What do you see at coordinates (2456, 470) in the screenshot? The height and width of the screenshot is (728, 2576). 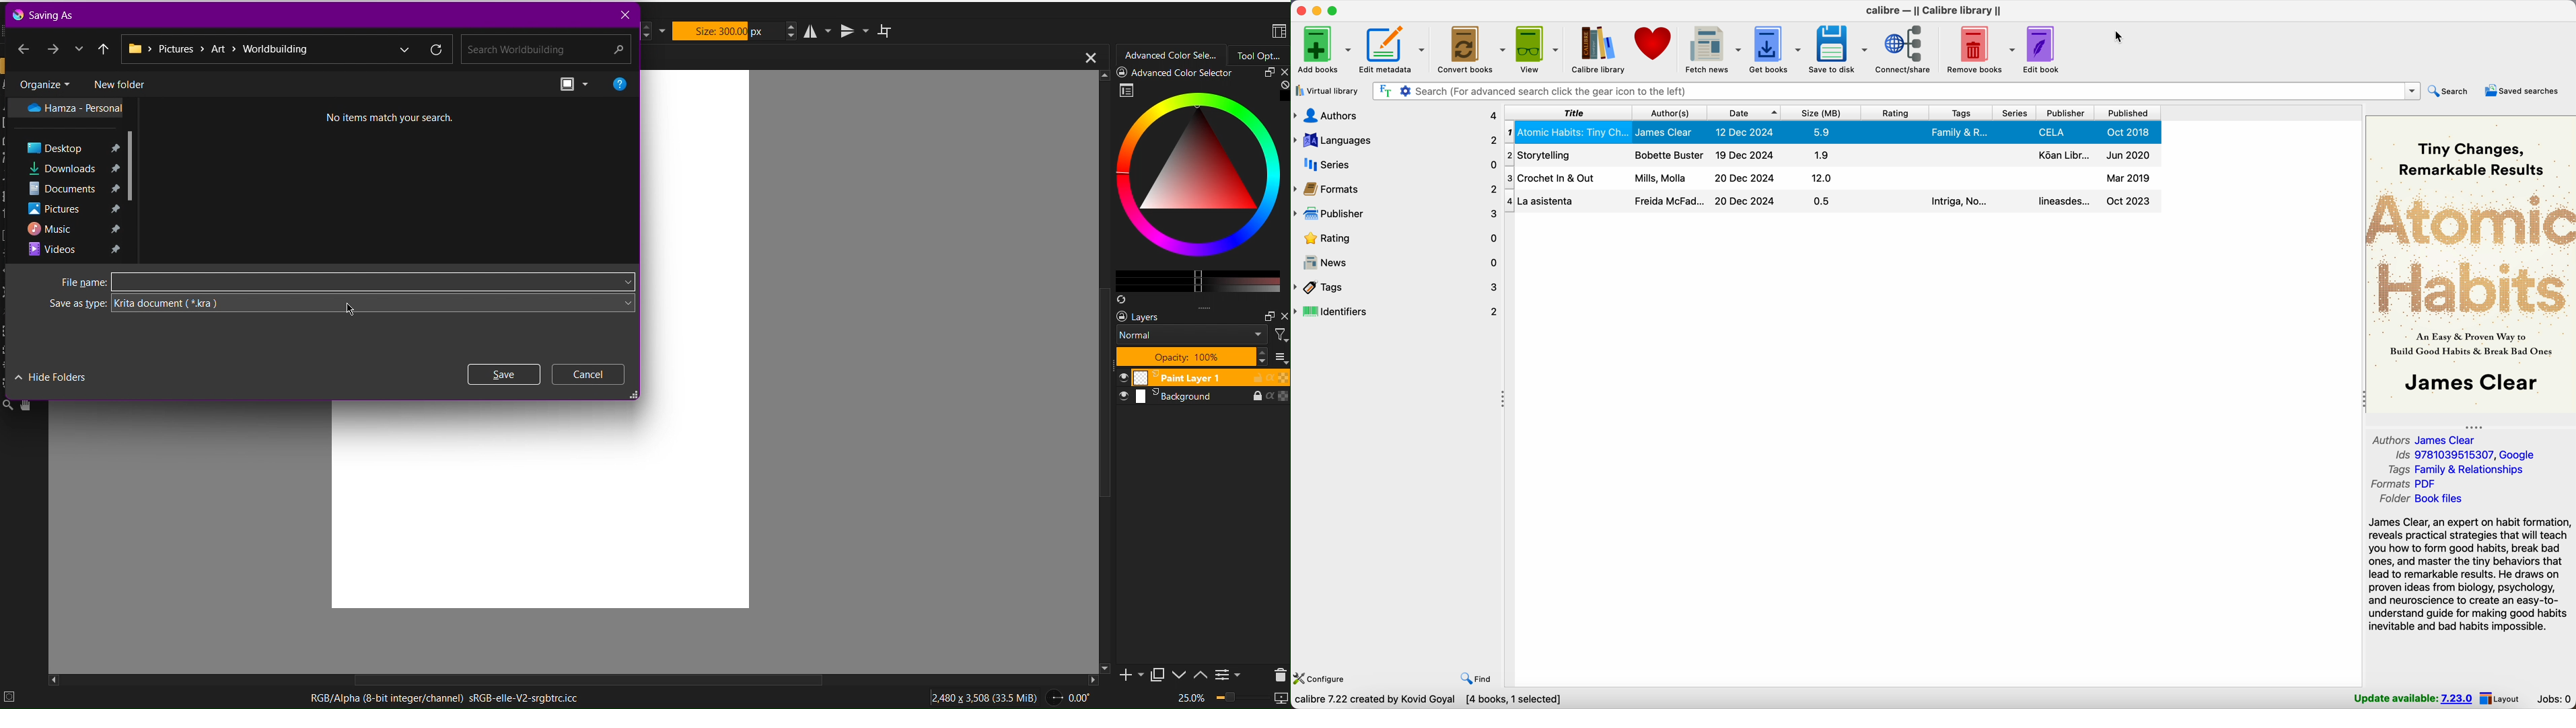 I see `tags` at bounding box center [2456, 470].